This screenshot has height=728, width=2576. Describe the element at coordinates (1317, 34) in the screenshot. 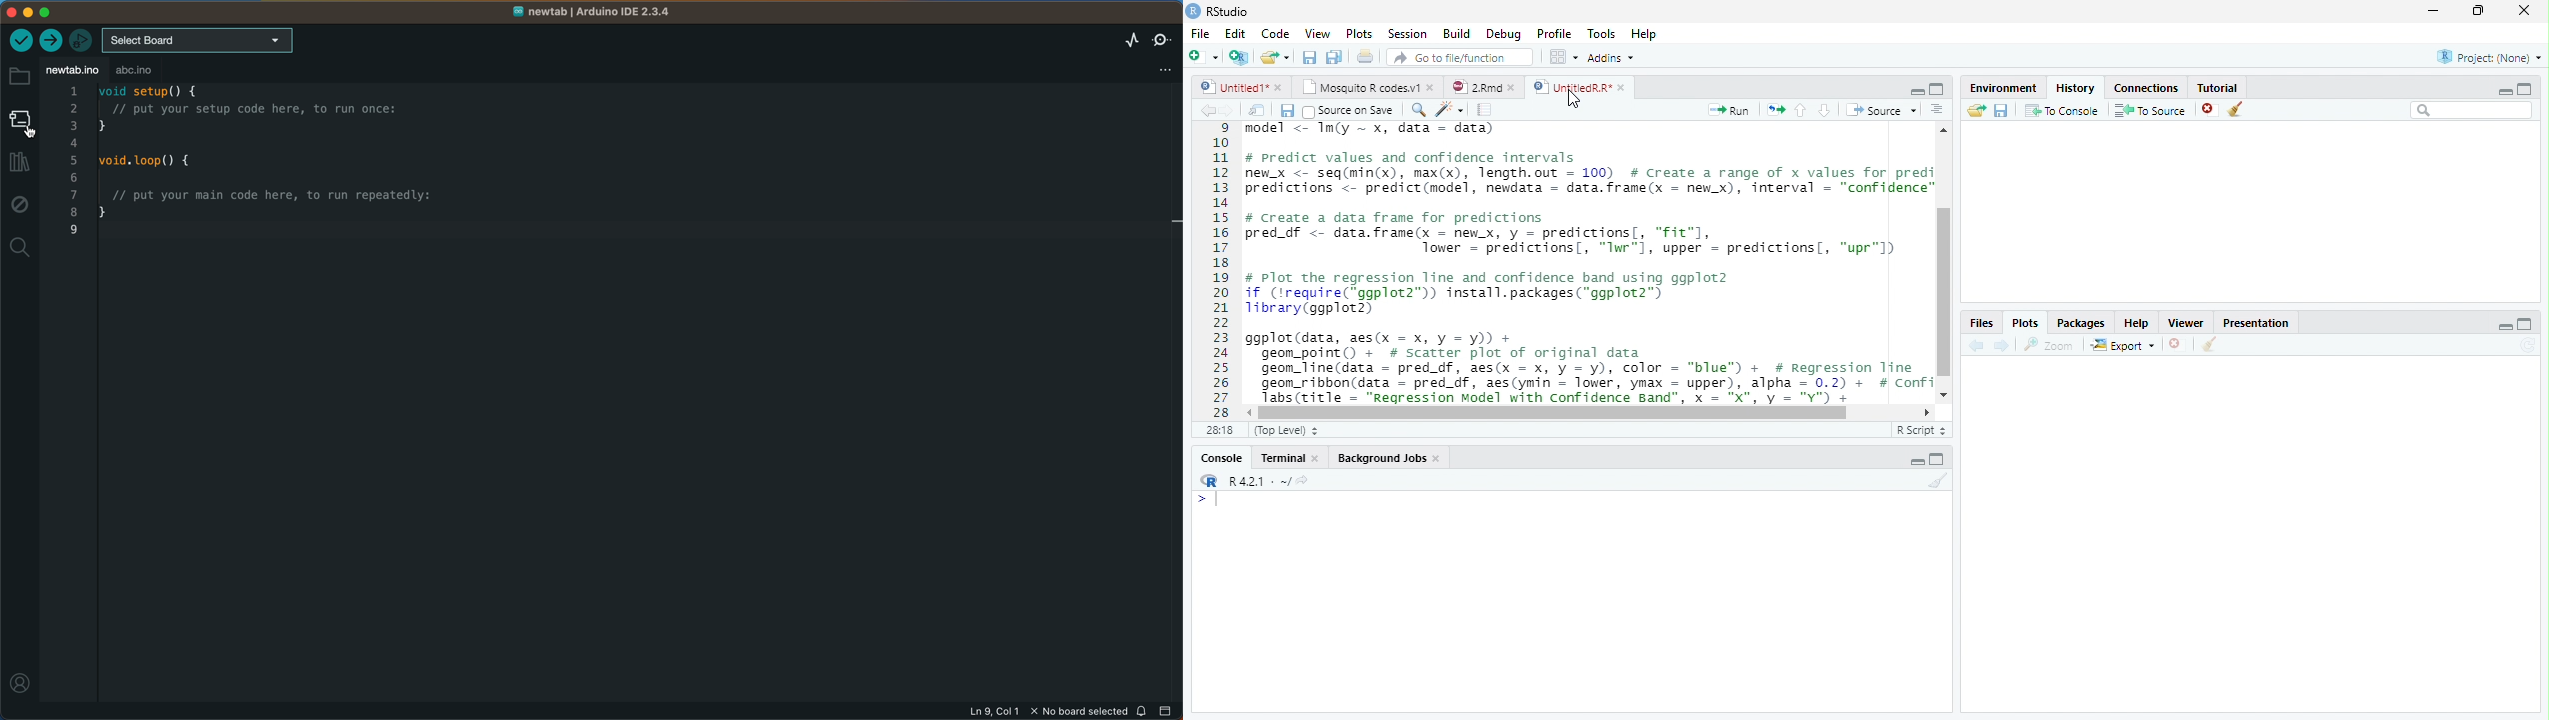

I see `View` at that location.